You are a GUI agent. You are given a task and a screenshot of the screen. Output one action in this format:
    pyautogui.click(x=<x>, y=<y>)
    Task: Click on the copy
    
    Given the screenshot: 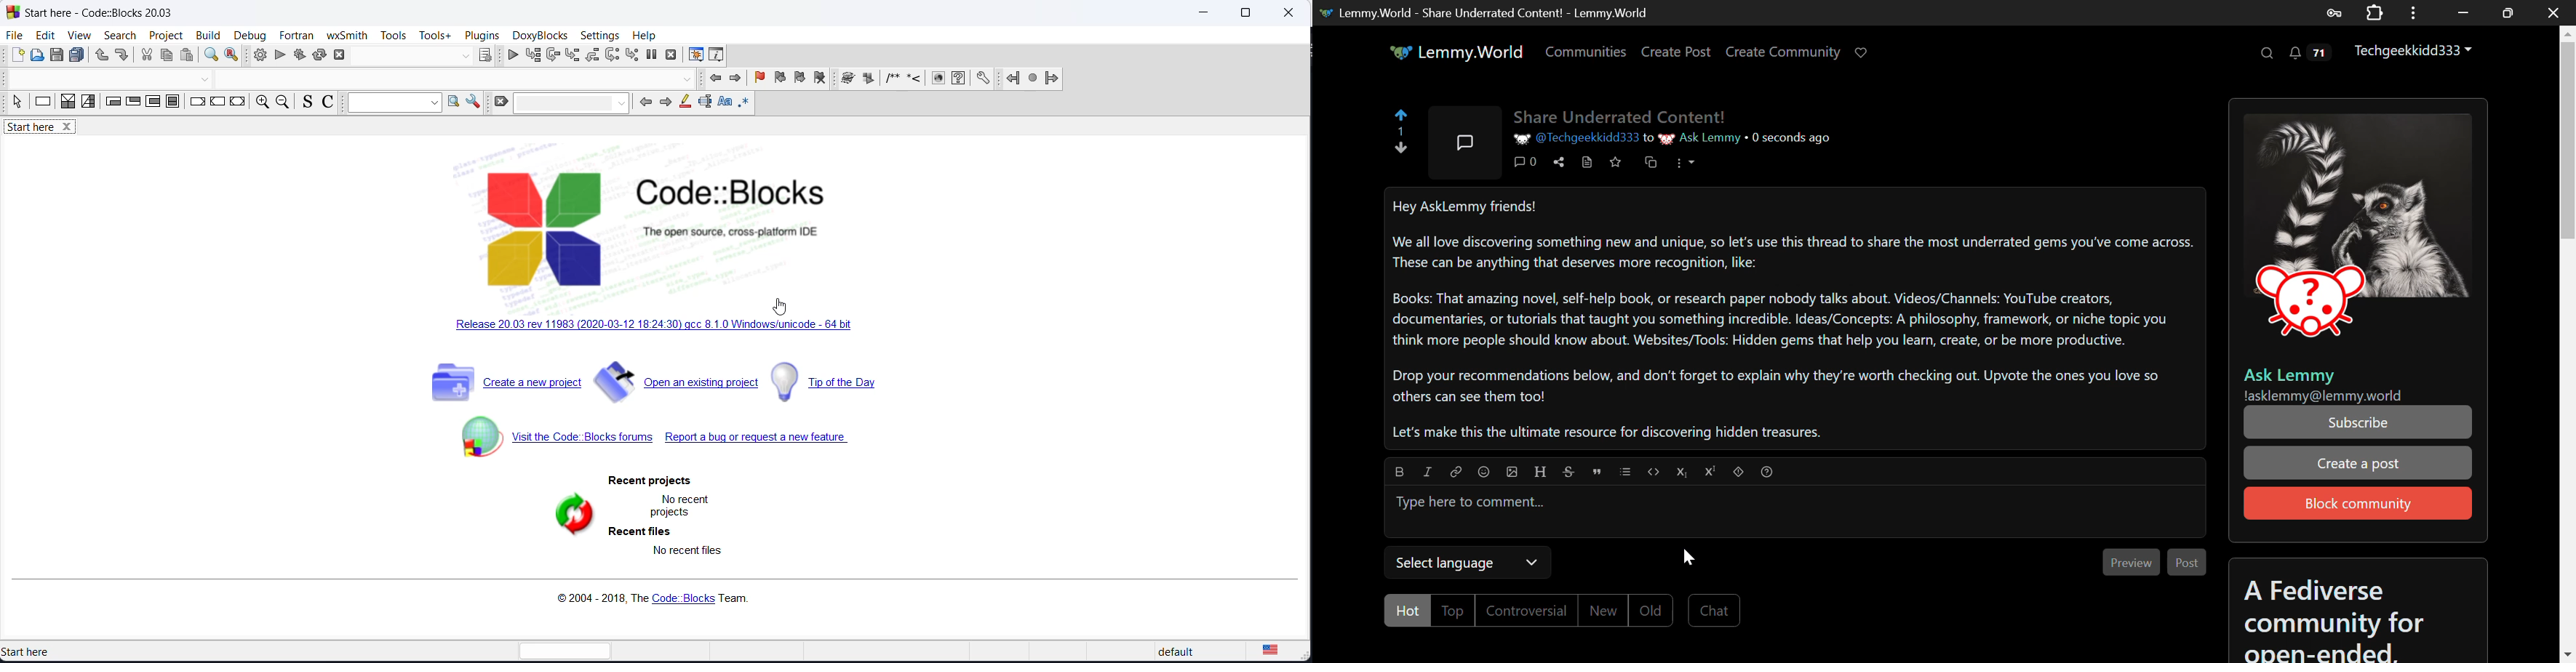 What is the action you would take?
    pyautogui.click(x=169, y=57)
    